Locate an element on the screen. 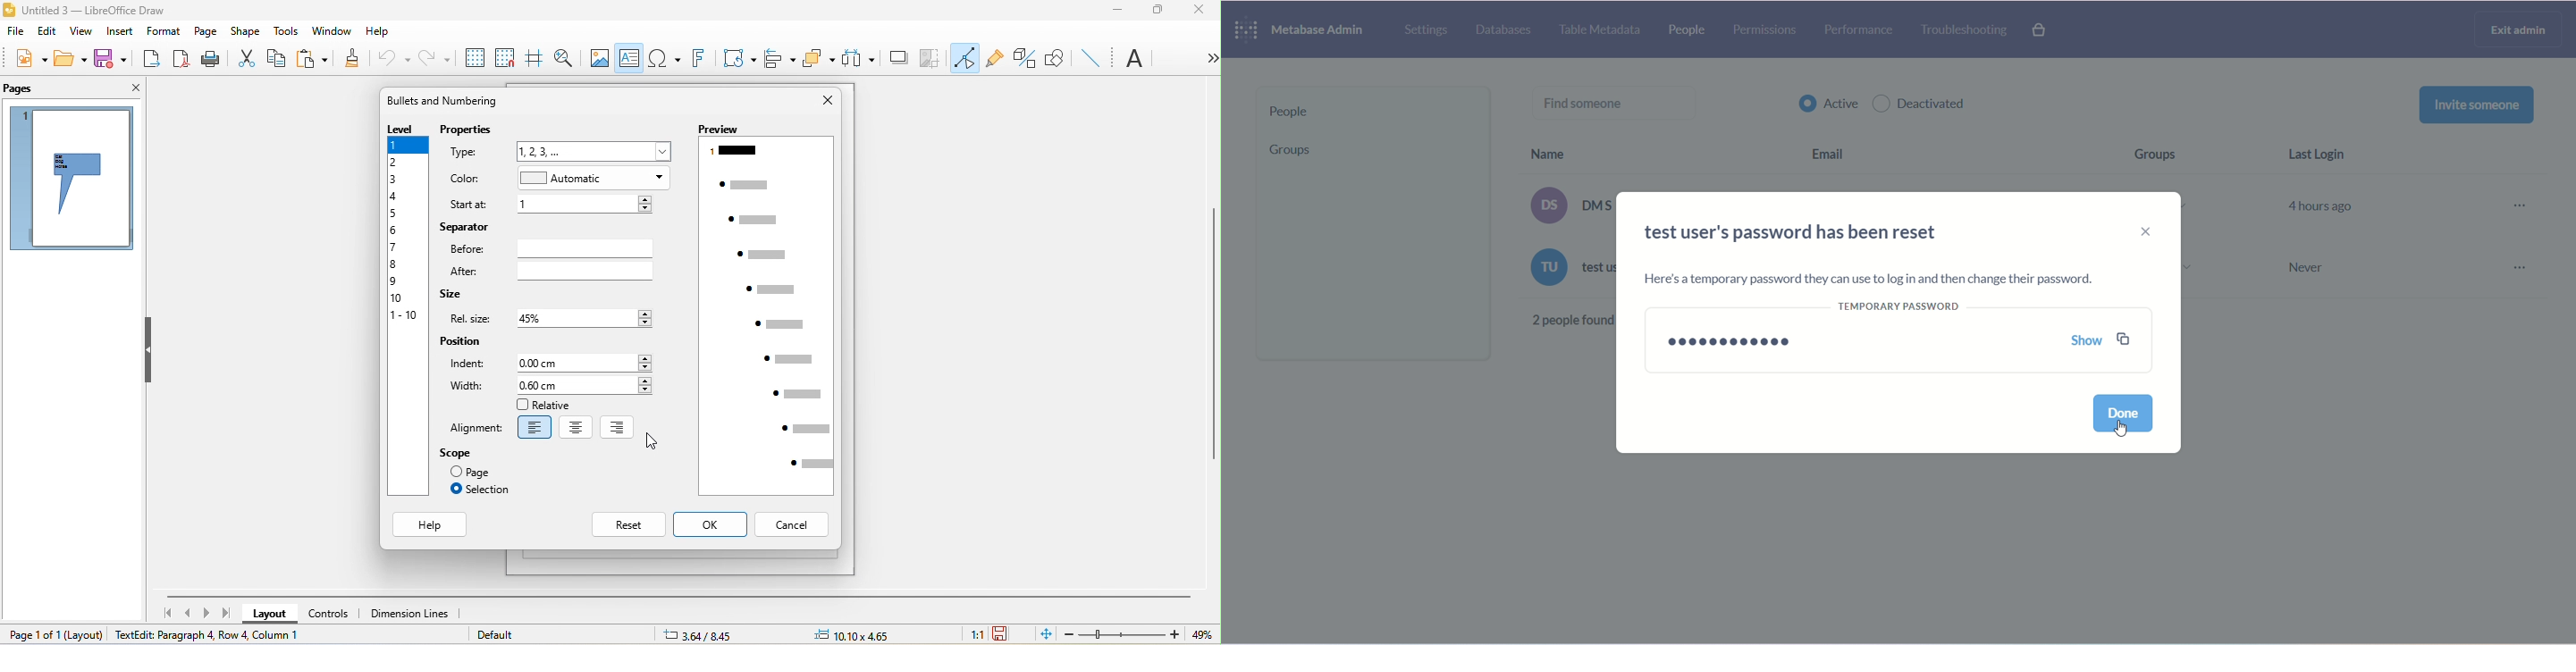 This screenshot has width=2576, height=672. edit is located at coordinates (46, 30).